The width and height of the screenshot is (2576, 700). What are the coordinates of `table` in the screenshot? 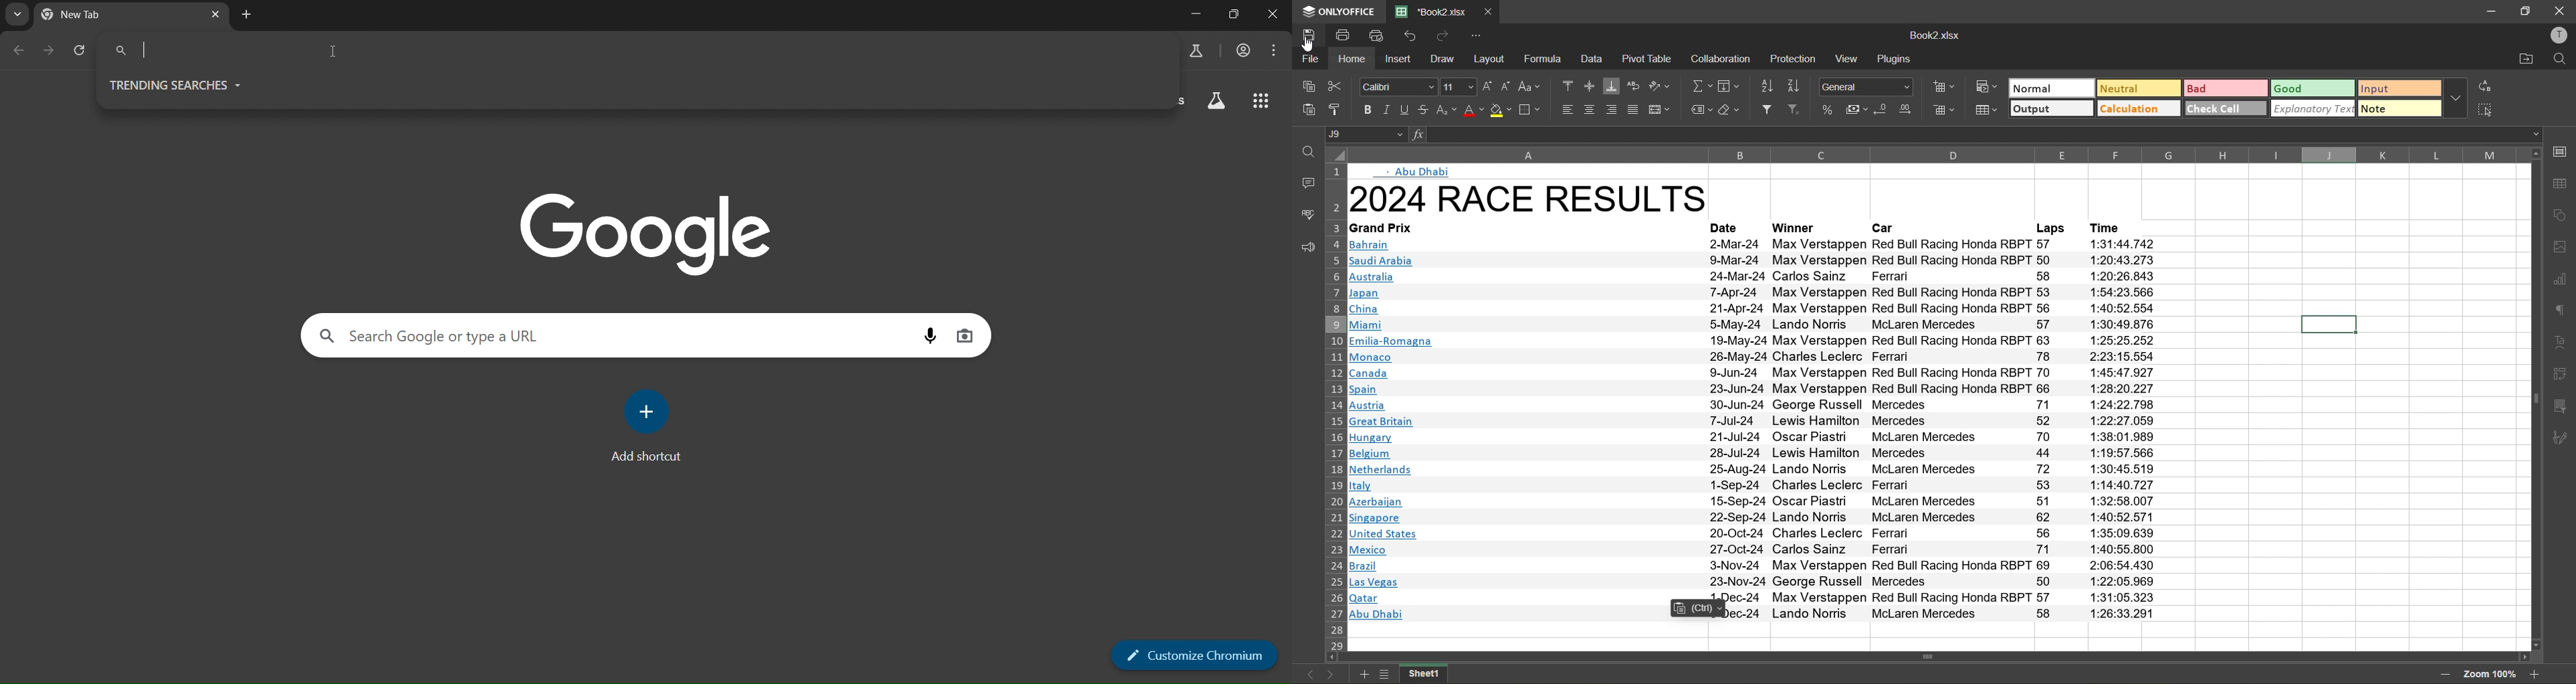 It's located at (2561, 186).